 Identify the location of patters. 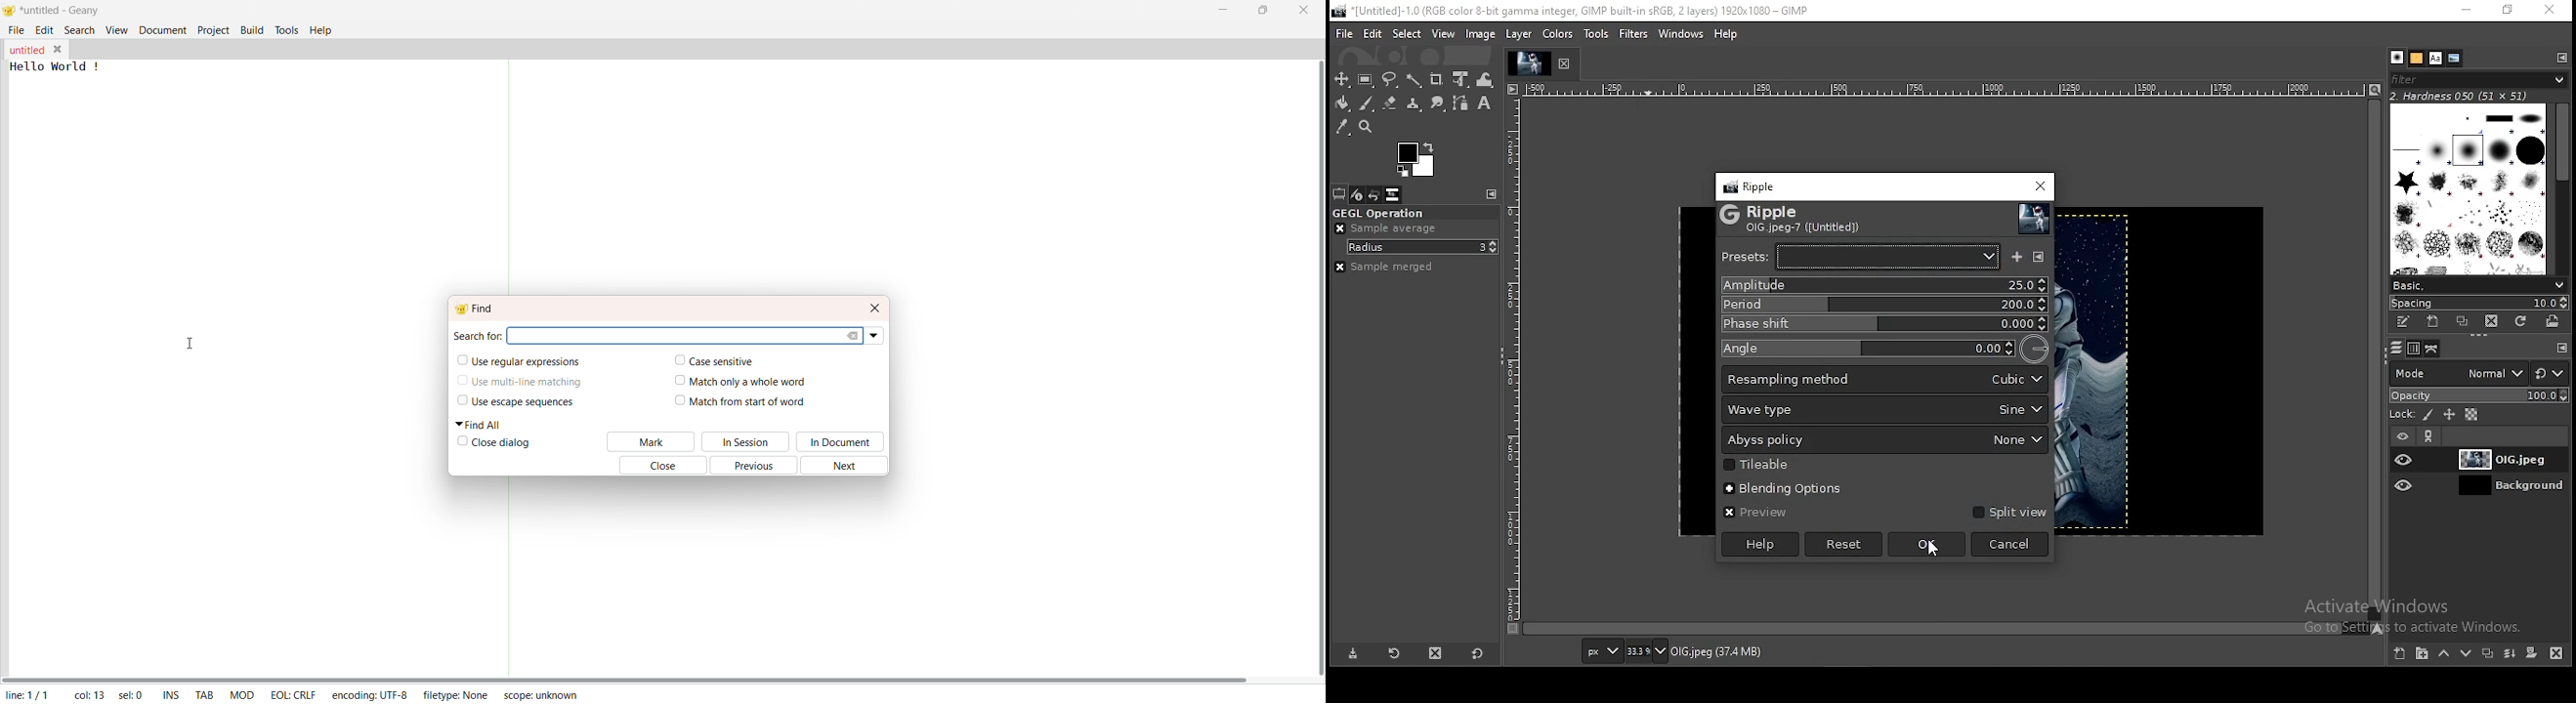
(2417, 59).